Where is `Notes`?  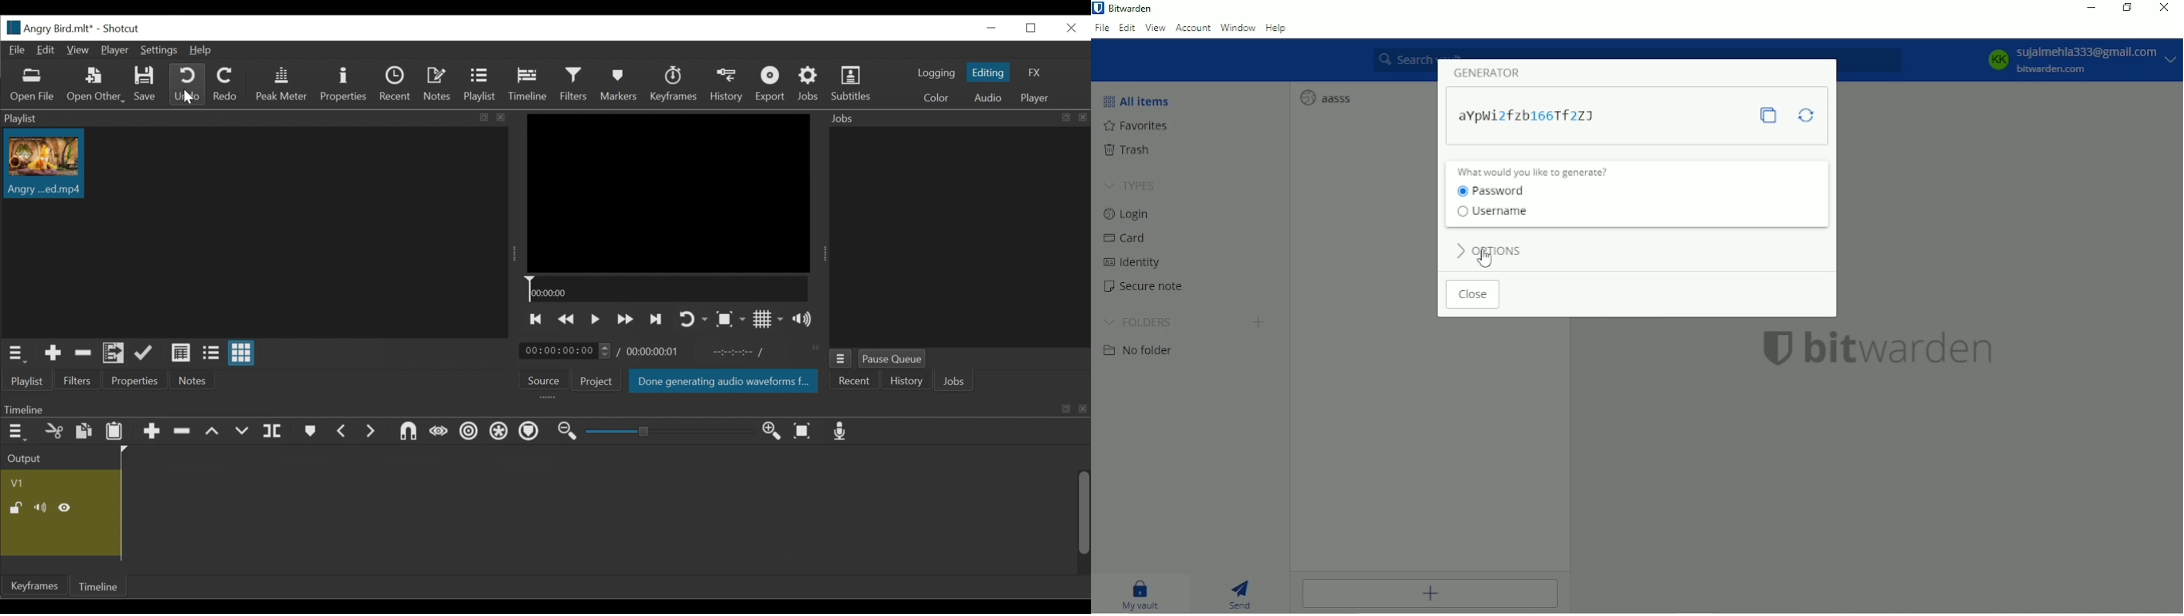 Notes is located at coordinates (438, 85).